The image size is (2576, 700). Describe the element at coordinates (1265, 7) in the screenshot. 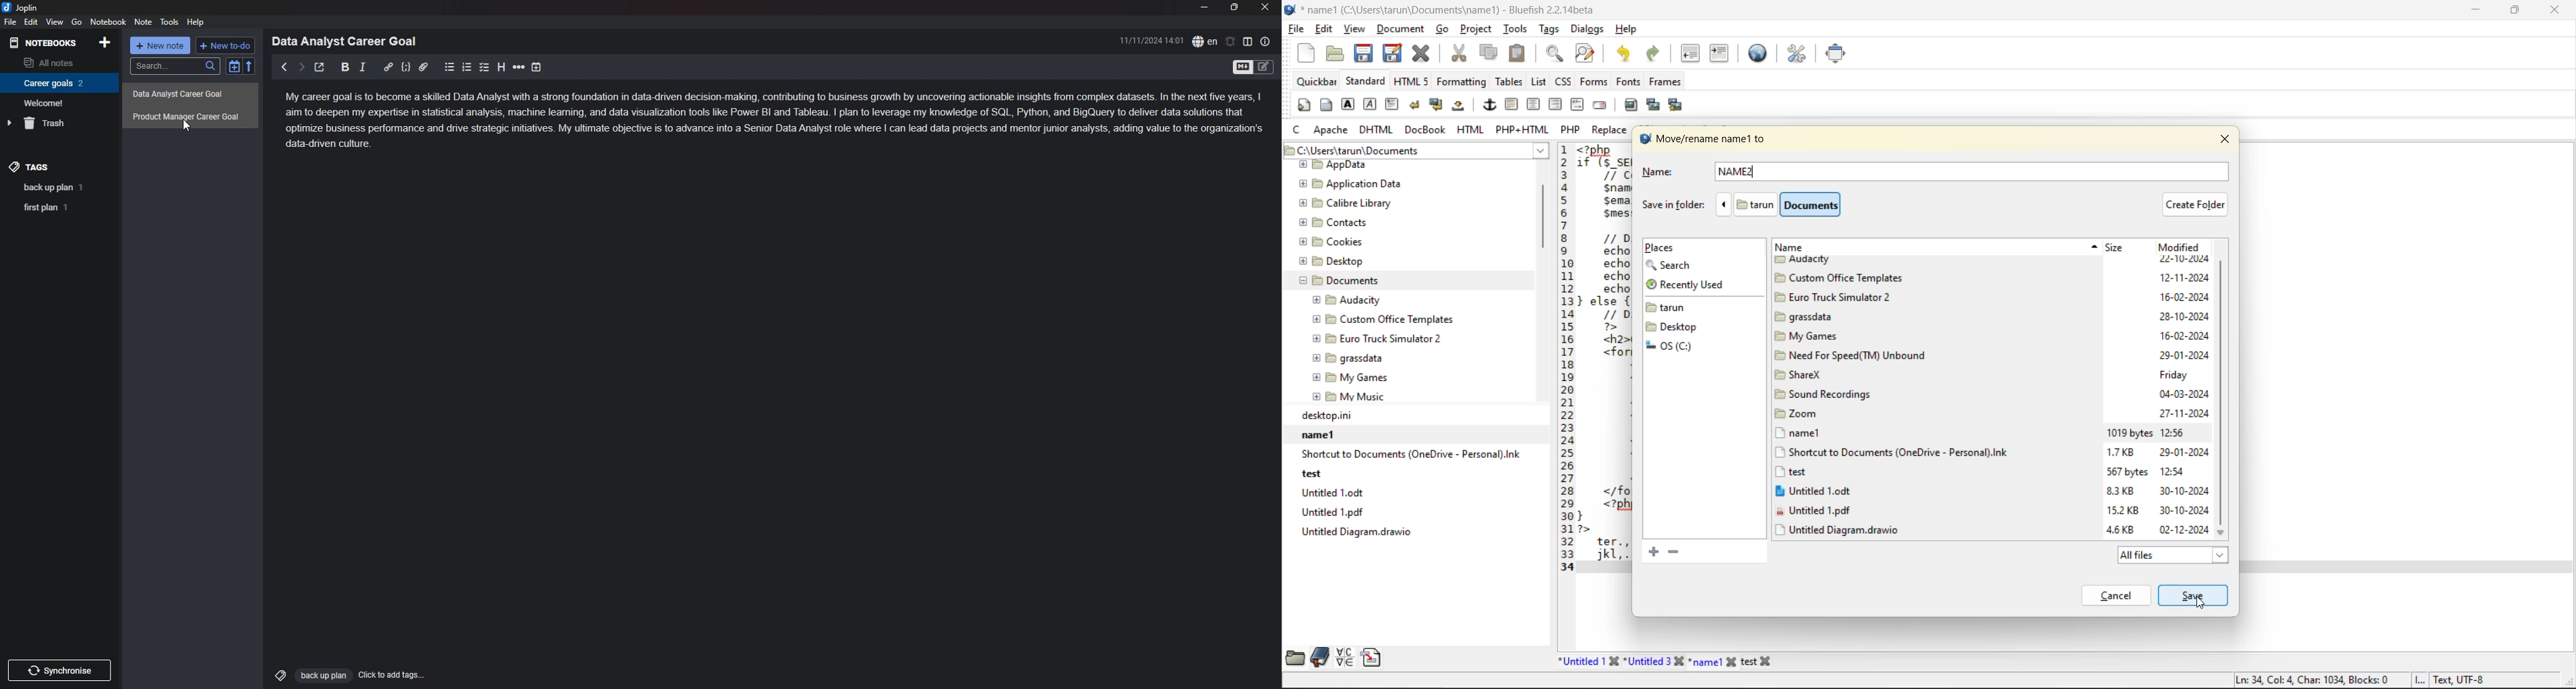

I see `close` at that location.